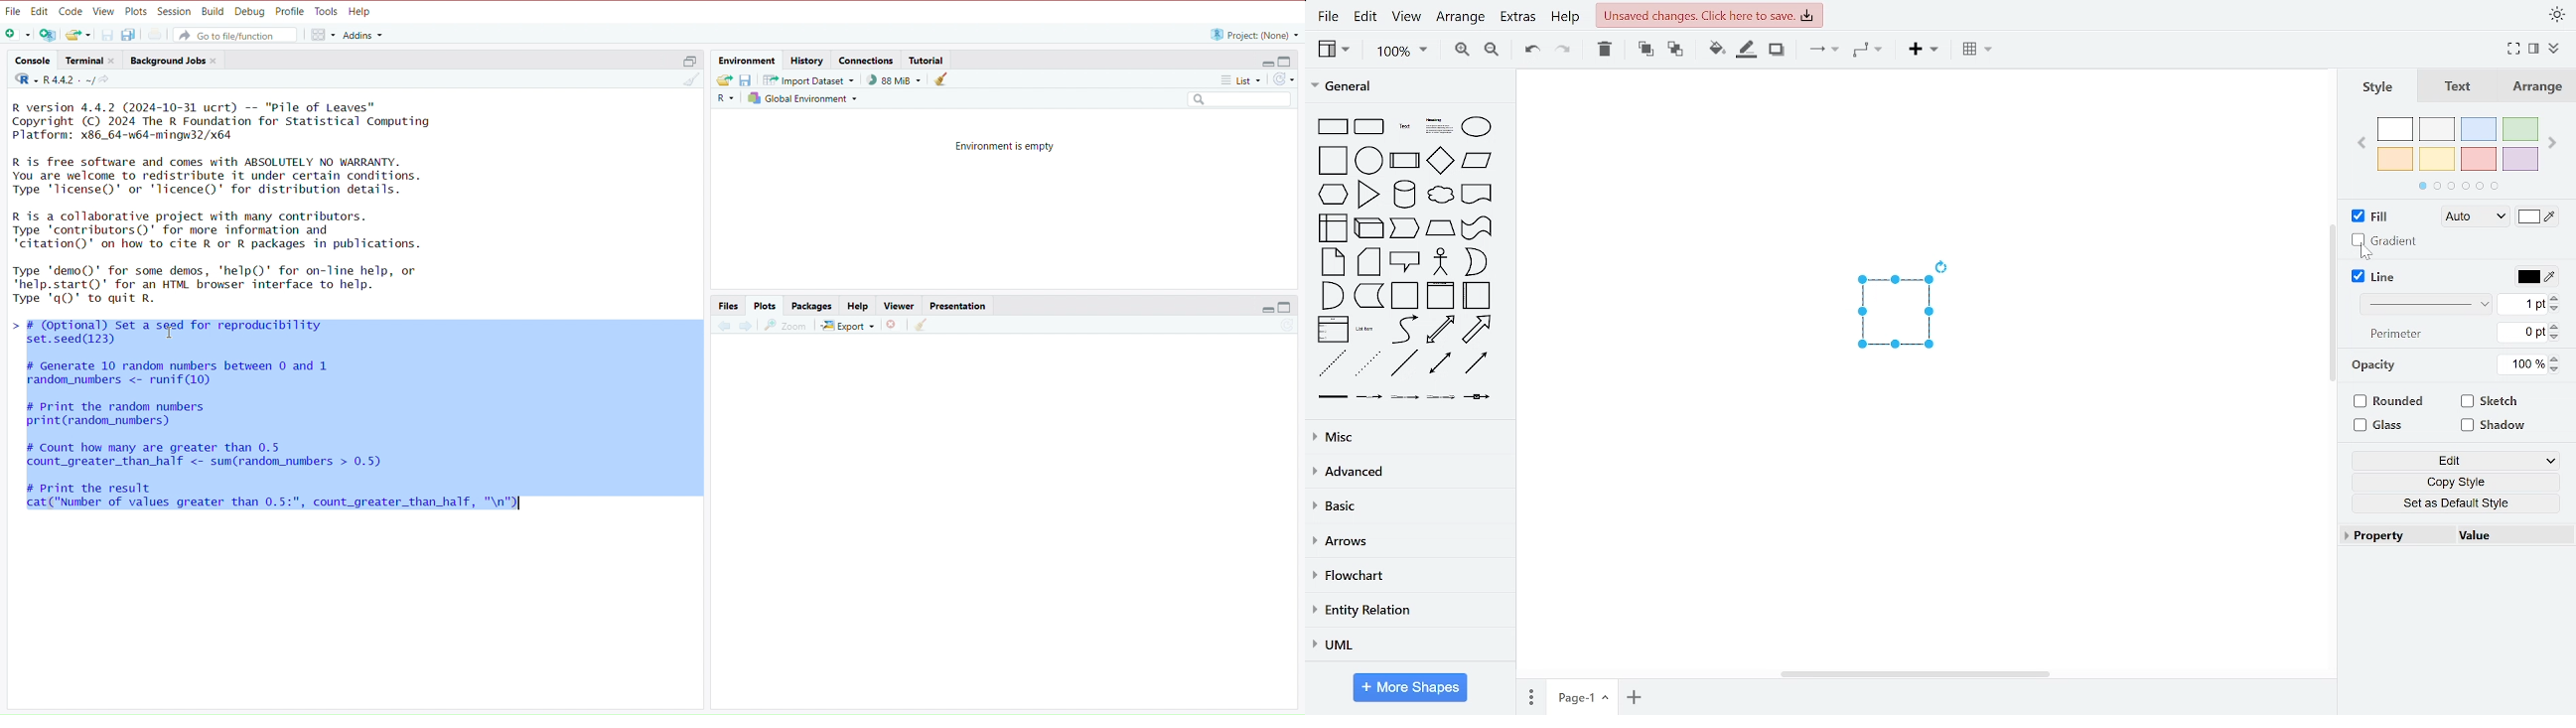 The image size is (2576, 728). What do you see at coordinates (1974, 52) in the screenshot?
I see `table` at bounding box center [1974, 52].